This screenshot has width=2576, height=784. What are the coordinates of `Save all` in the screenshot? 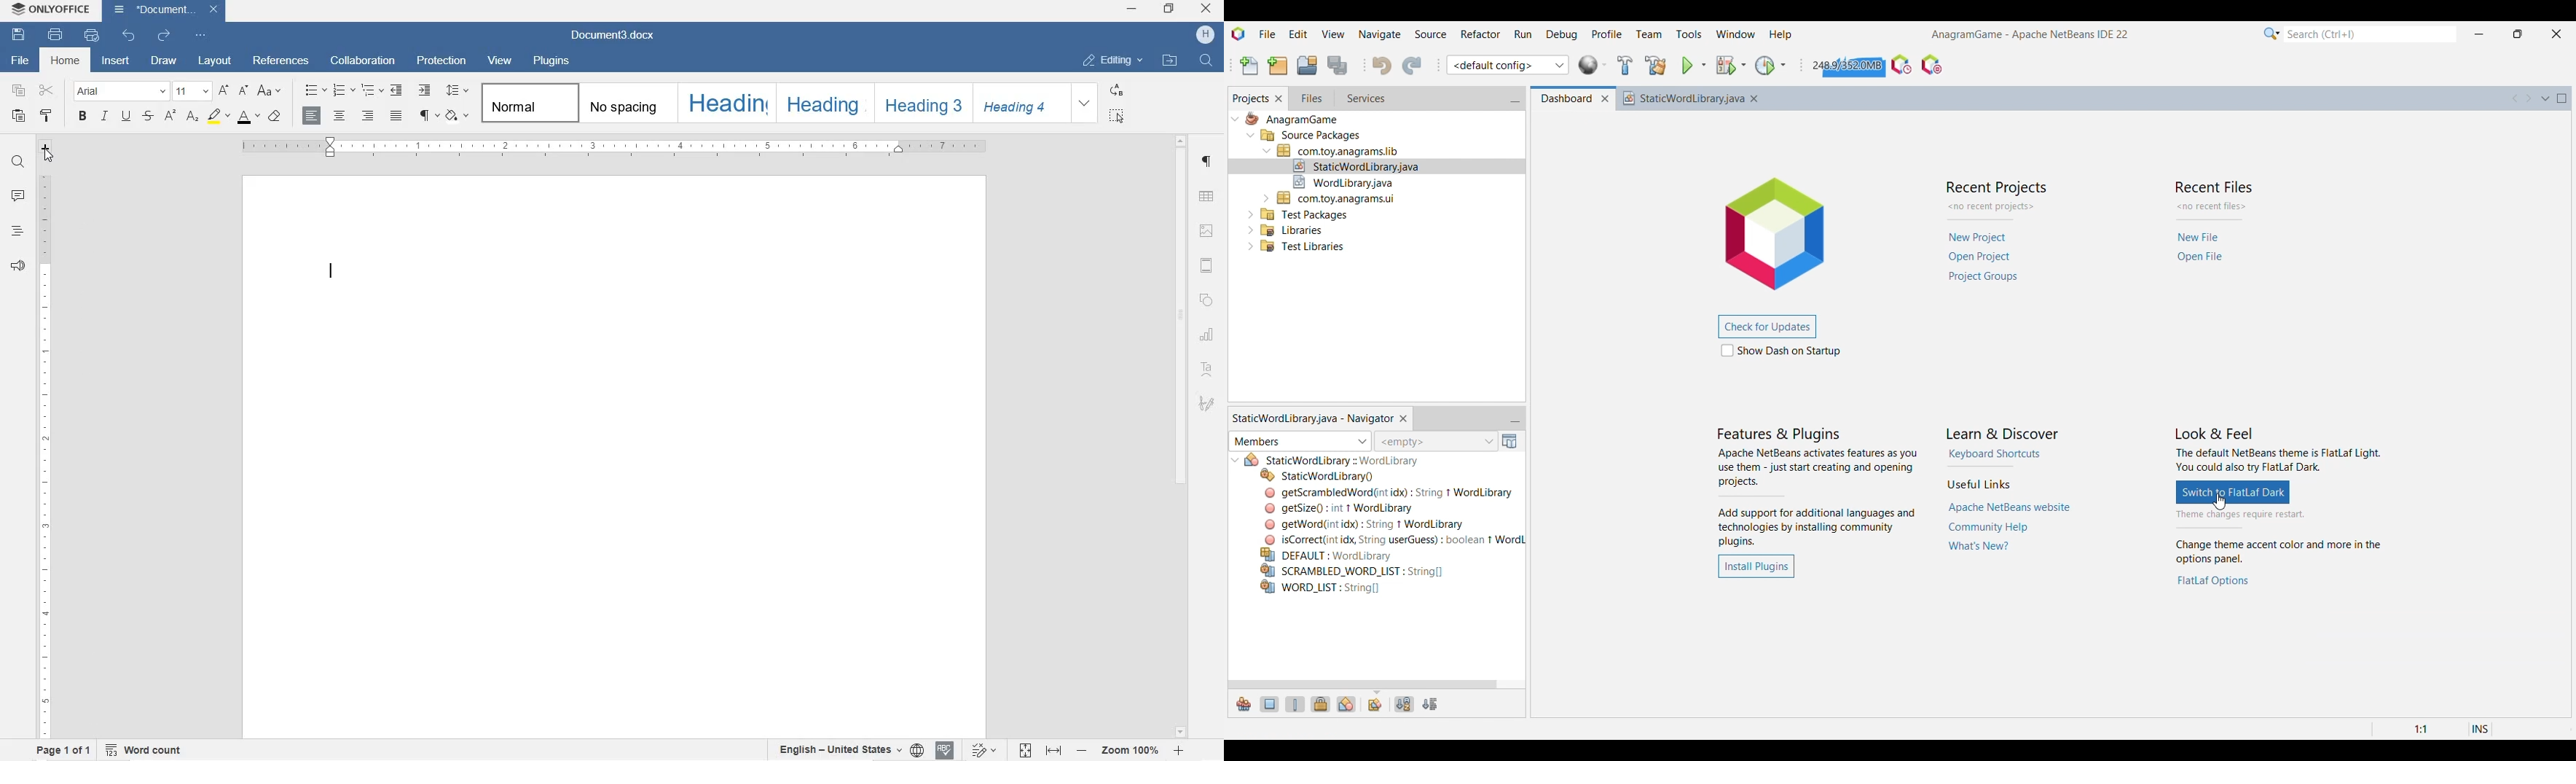 It's located at (1339, 66).